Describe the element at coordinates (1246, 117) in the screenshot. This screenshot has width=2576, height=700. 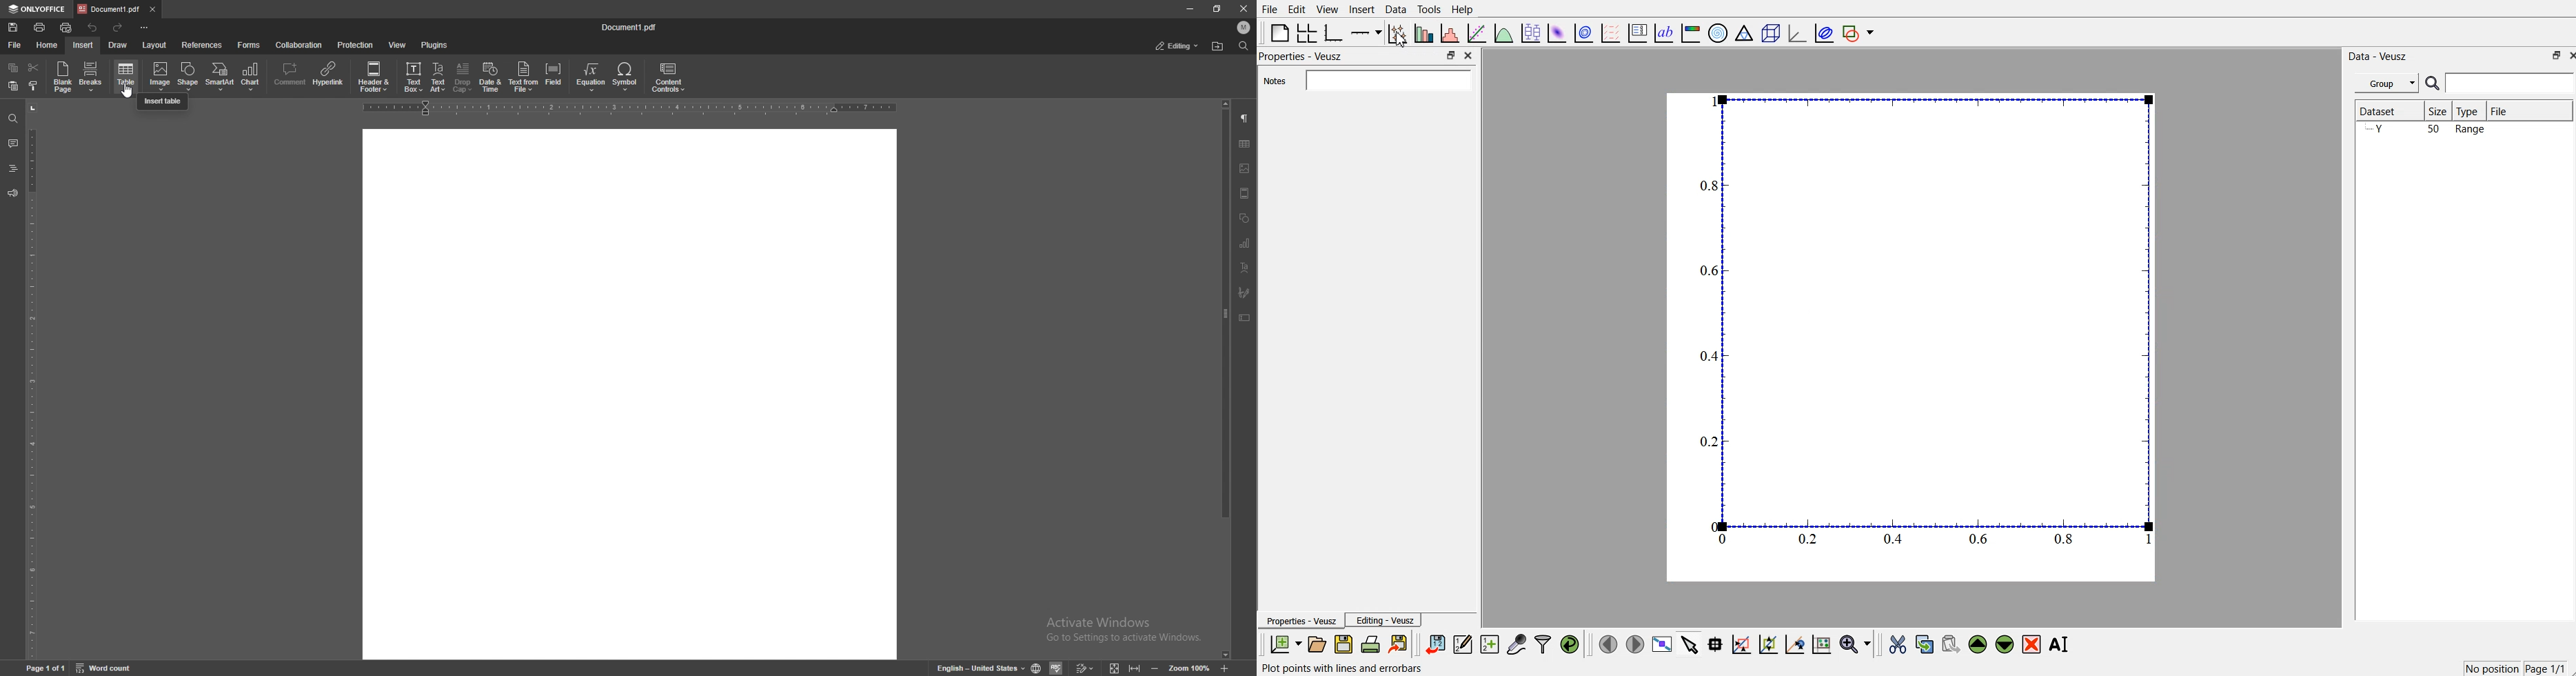
I see `paragraph` at that location.